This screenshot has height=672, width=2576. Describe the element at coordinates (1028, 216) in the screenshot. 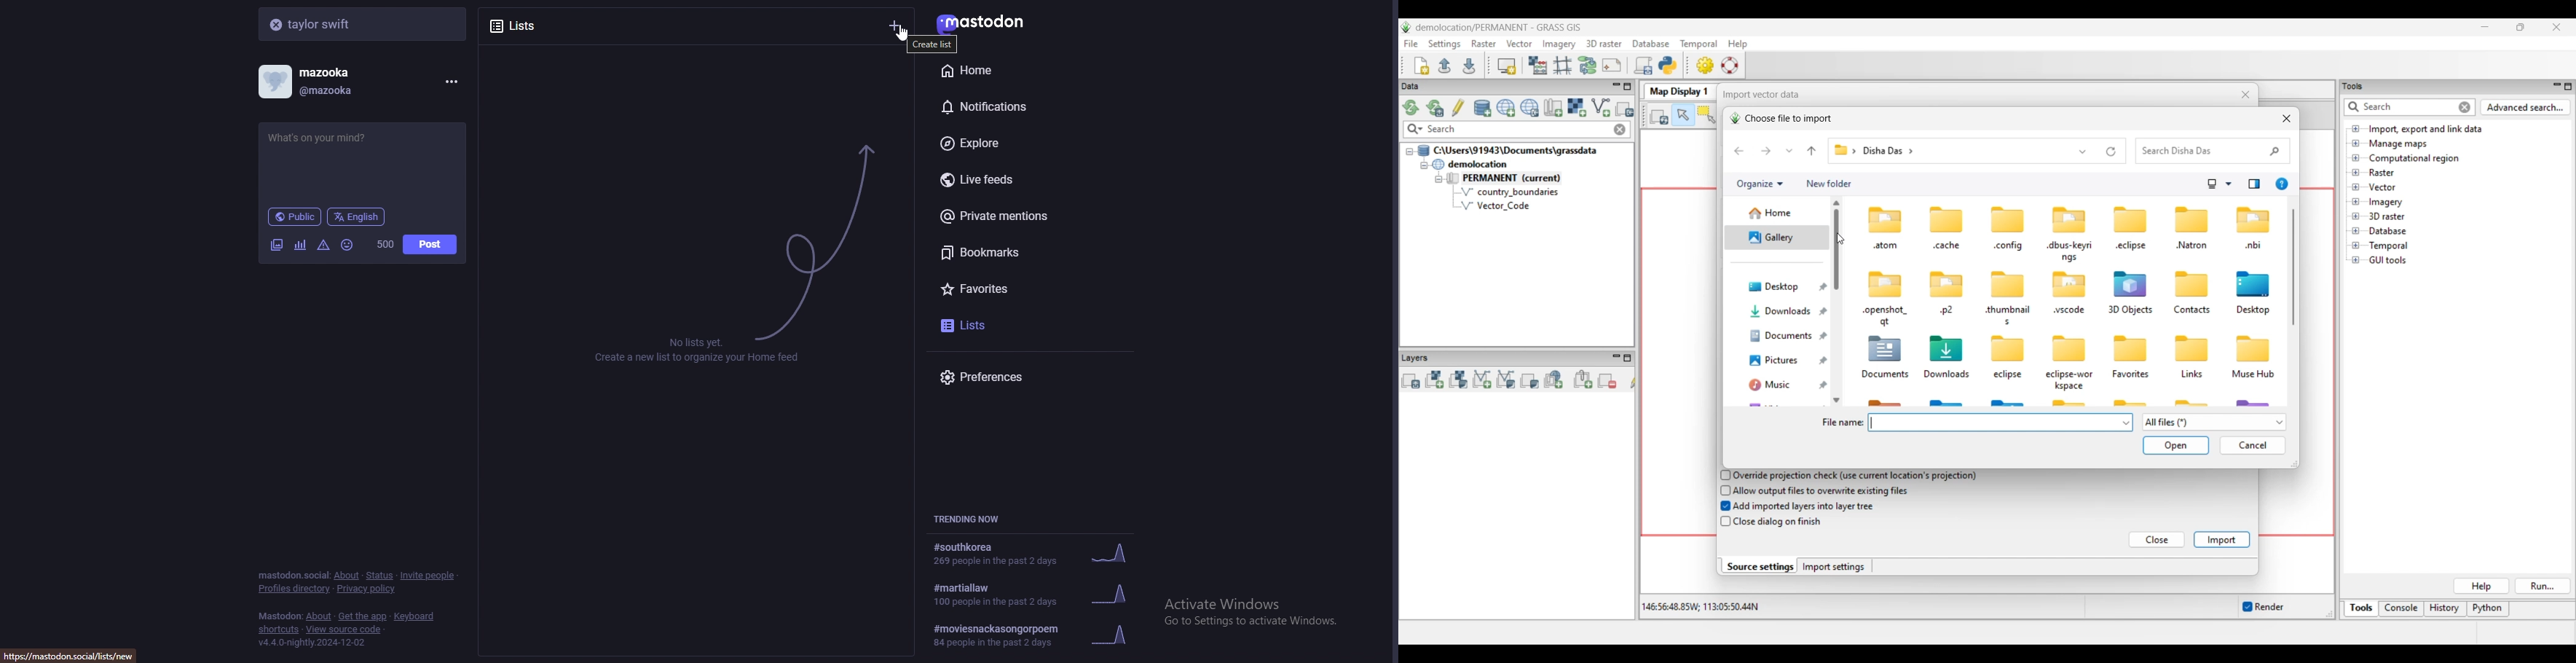

I see `private mentions` at that location.